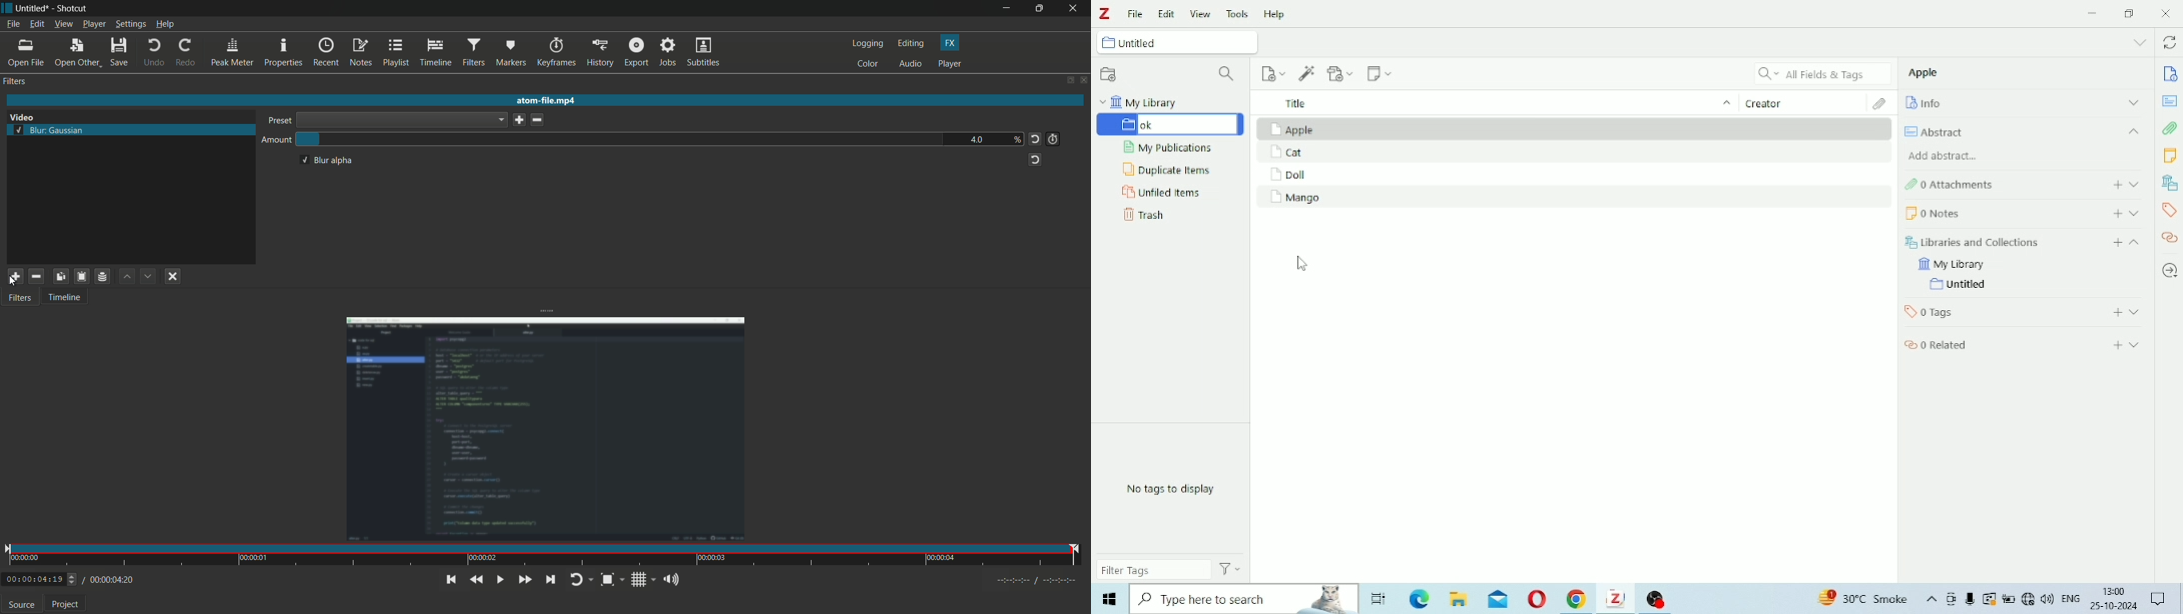 The height and width of the screenshot is (616, 2184). Describe the element at coordinates (2036, 599) in the screenshot. I see `` at that location.